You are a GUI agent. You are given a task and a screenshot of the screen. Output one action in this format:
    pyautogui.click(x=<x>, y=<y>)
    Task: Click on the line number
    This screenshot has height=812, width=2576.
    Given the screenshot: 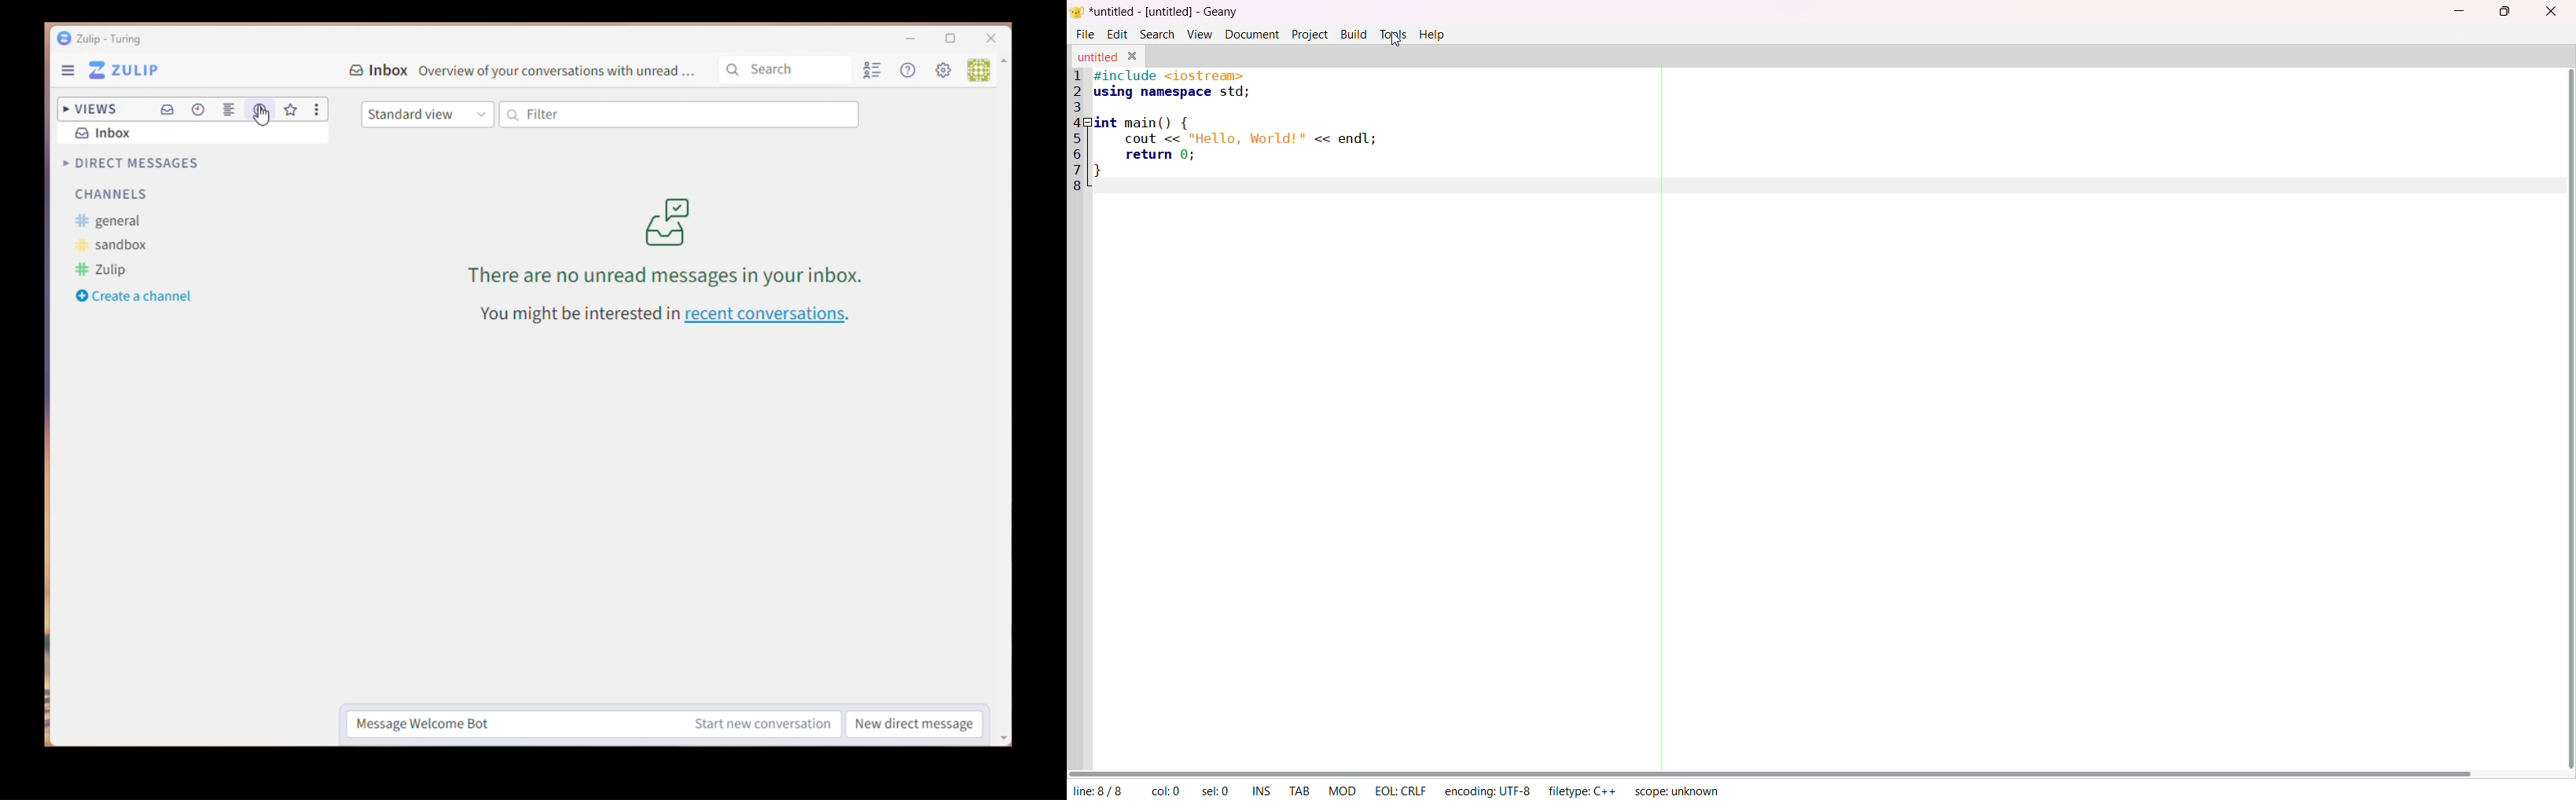 What is the action you would take?
    pyautogui.click(x=1077, y=132)
    